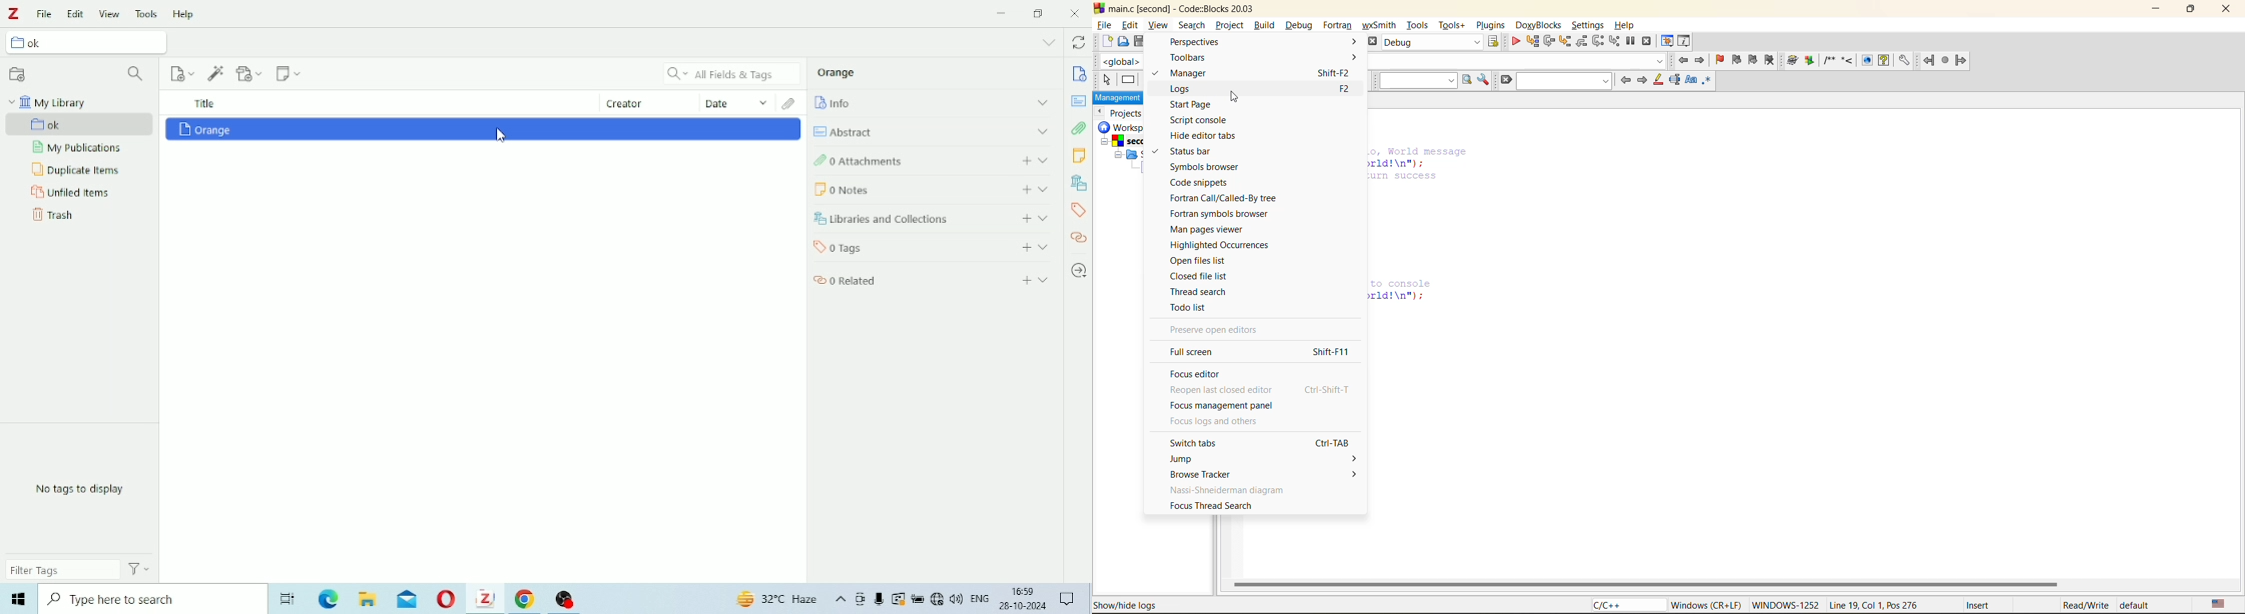 This screenshot has height=616, width=2268. I want to click on Shift-F11, so click(1331, 351).